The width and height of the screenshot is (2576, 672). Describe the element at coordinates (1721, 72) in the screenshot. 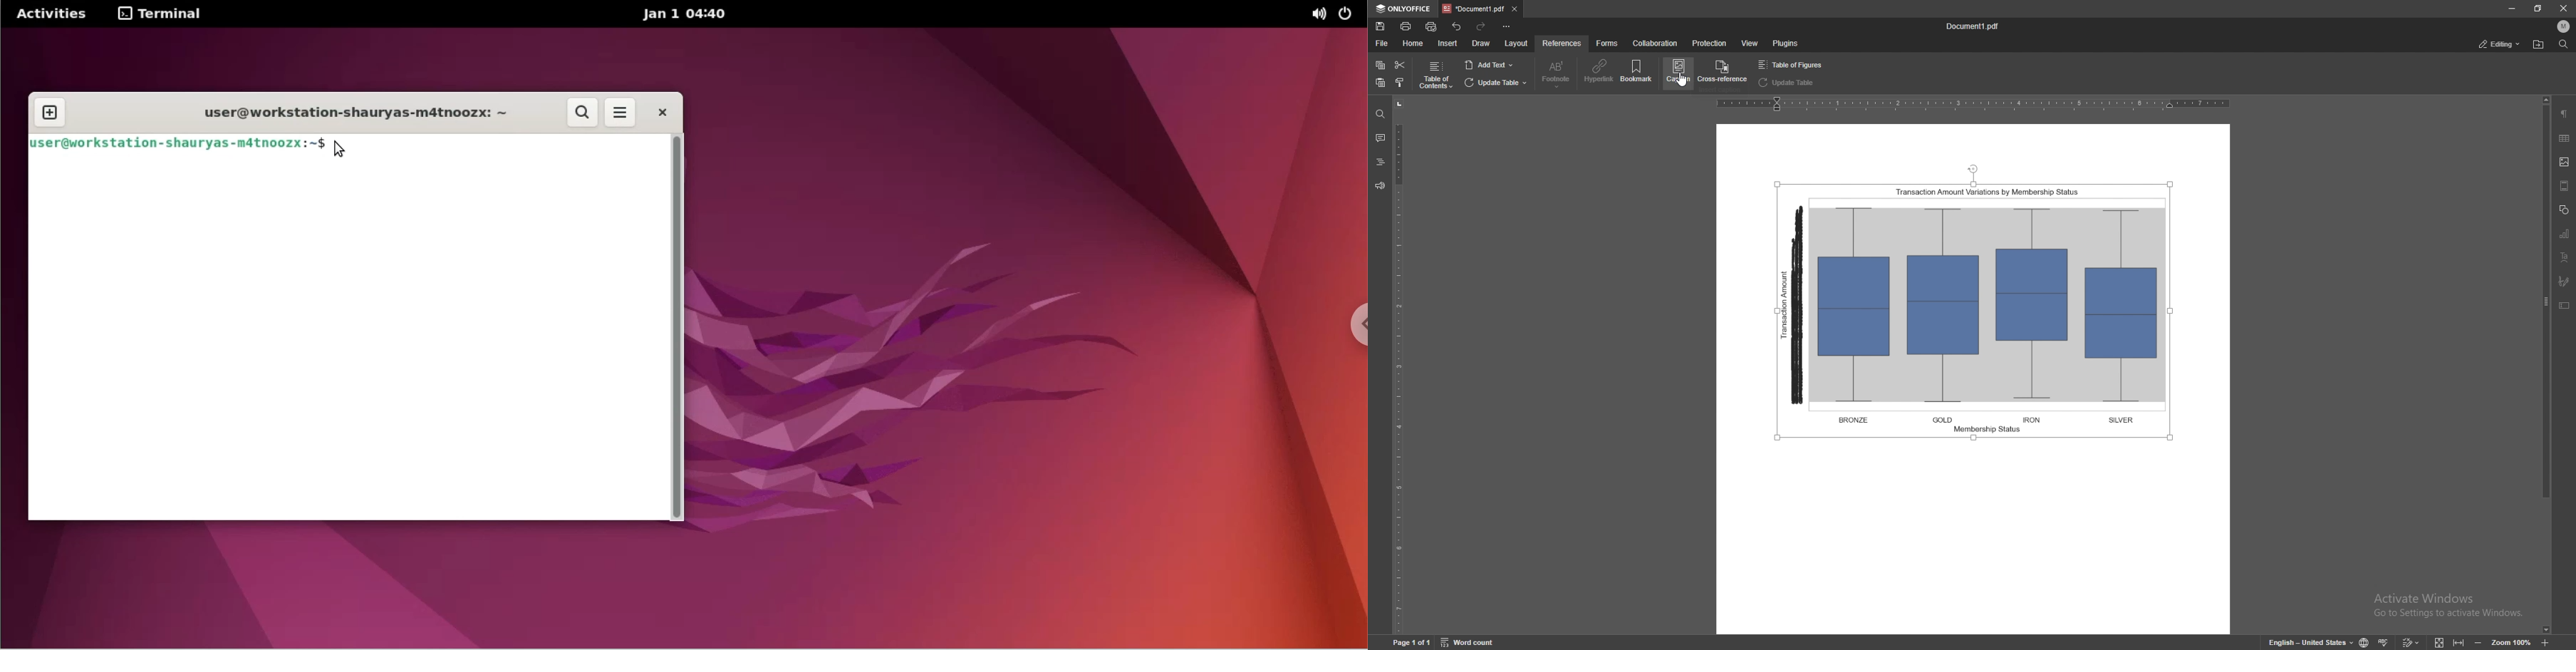

I see `cross references` at that location.